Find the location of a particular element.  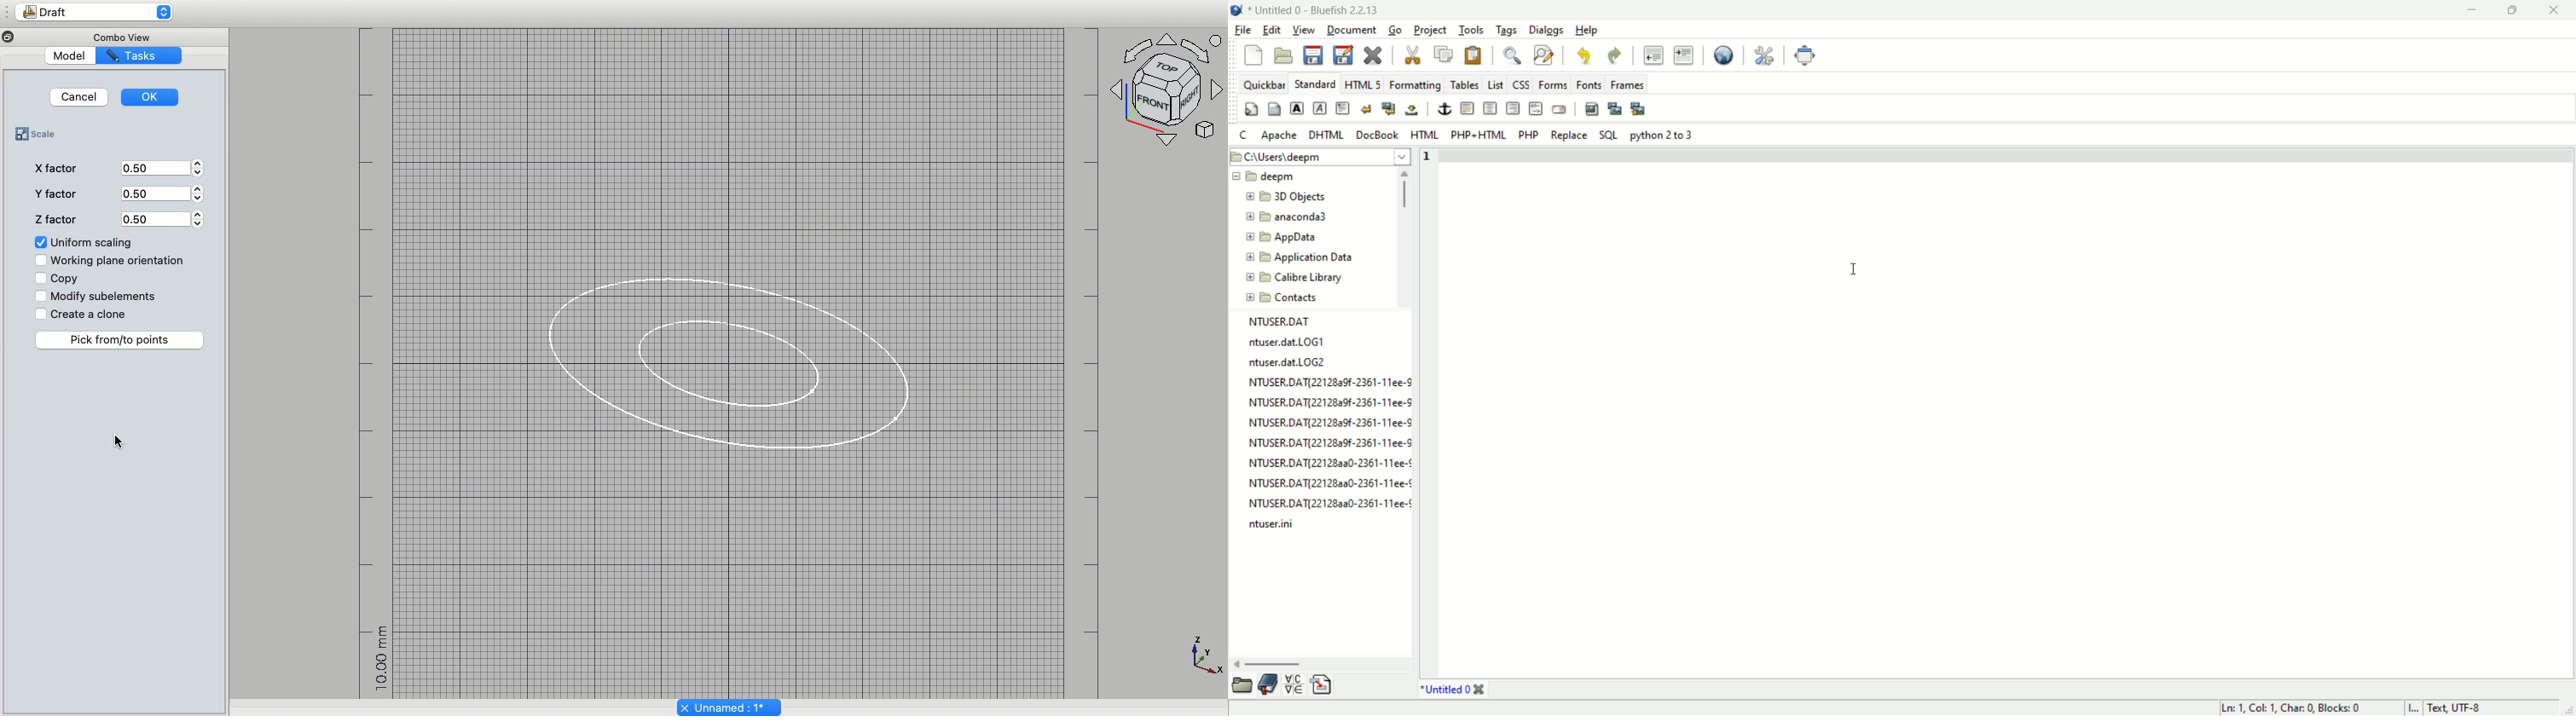

emphasis is located at coordinates (1320, 109).